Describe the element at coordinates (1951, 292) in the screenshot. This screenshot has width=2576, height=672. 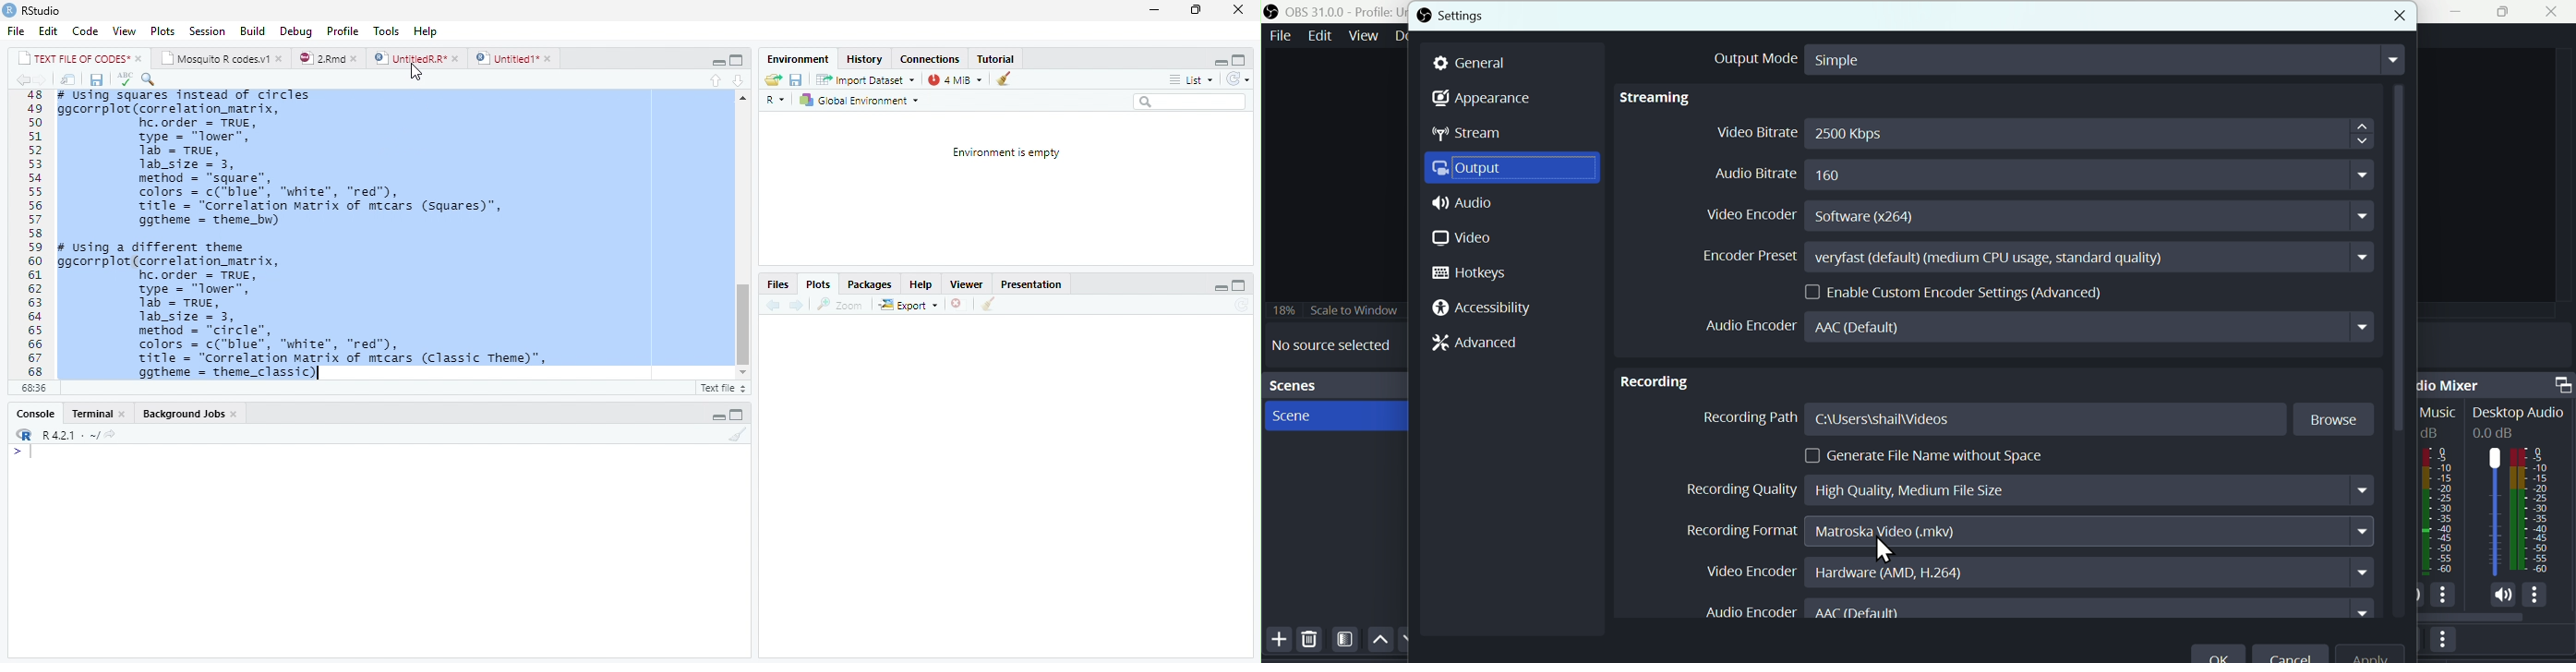
I see `Enable custom encoder settings` at that location.